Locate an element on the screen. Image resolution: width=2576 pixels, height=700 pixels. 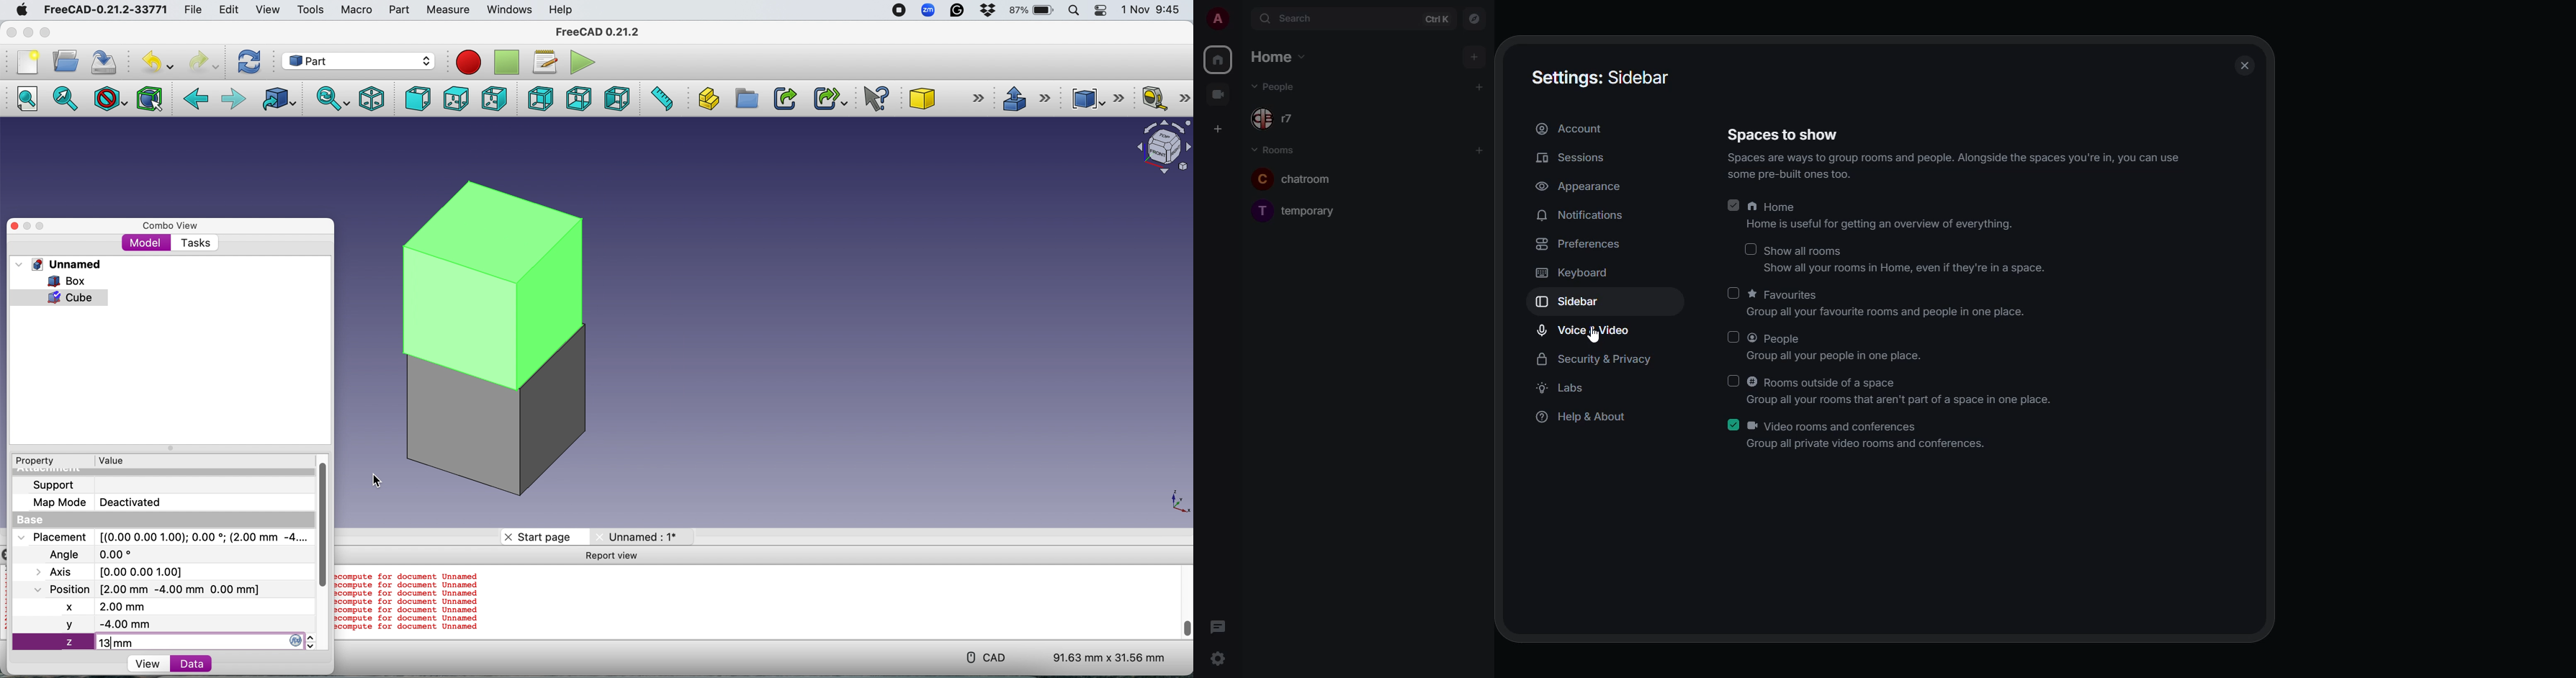
Macros is located at coordinates (548, 63).